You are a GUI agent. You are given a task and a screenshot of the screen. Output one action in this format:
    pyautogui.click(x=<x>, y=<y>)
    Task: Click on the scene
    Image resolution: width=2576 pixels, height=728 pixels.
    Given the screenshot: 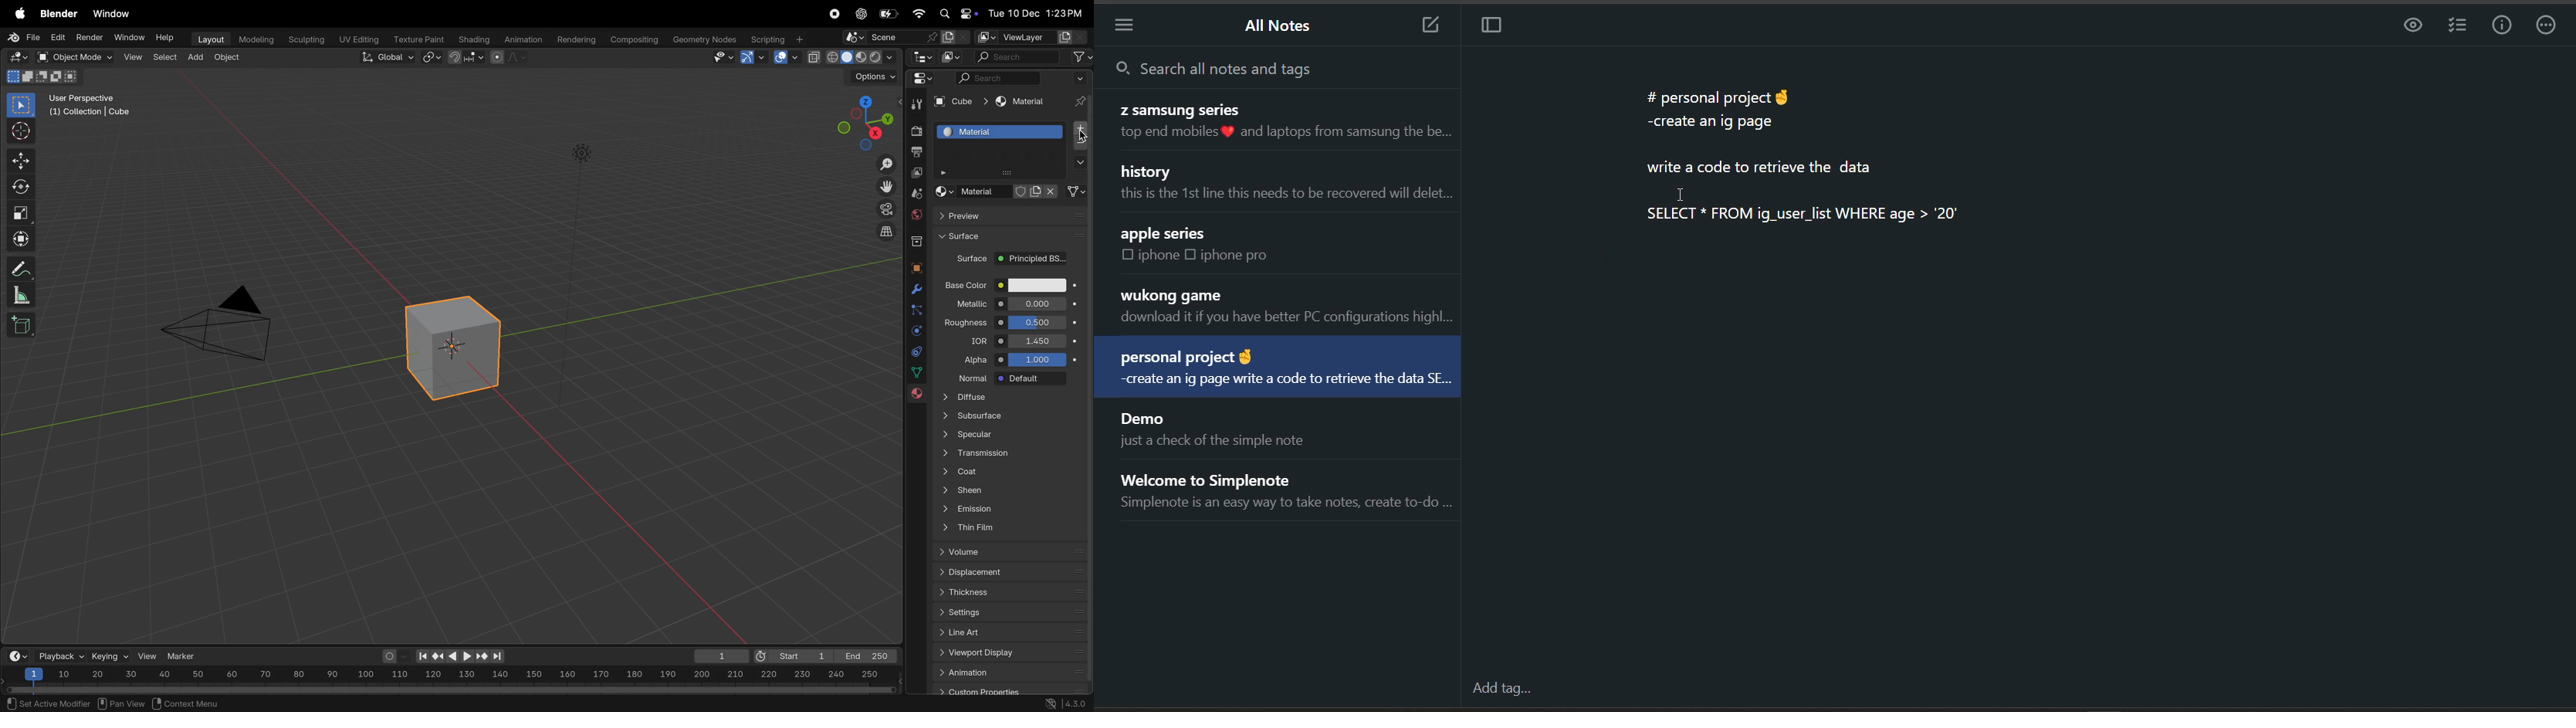 What is the action you would take?
    pyautogui.click(x=907, y=38)
    